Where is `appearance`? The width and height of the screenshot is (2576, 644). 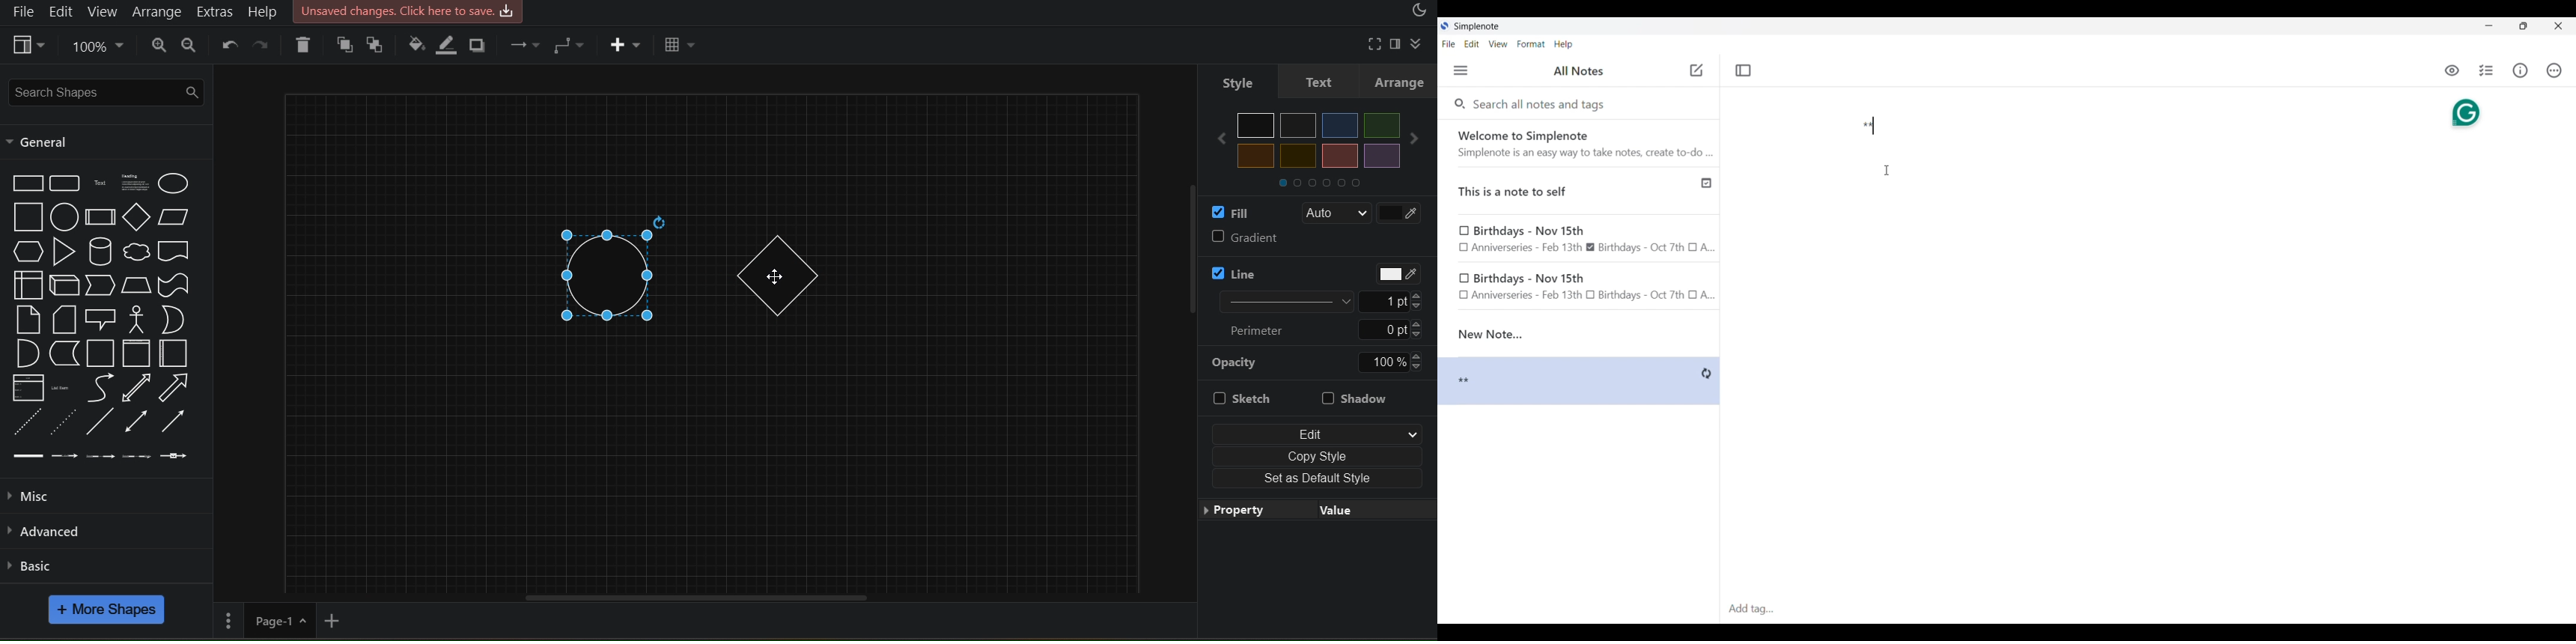 appearance is located at coordinates (1416, 10).